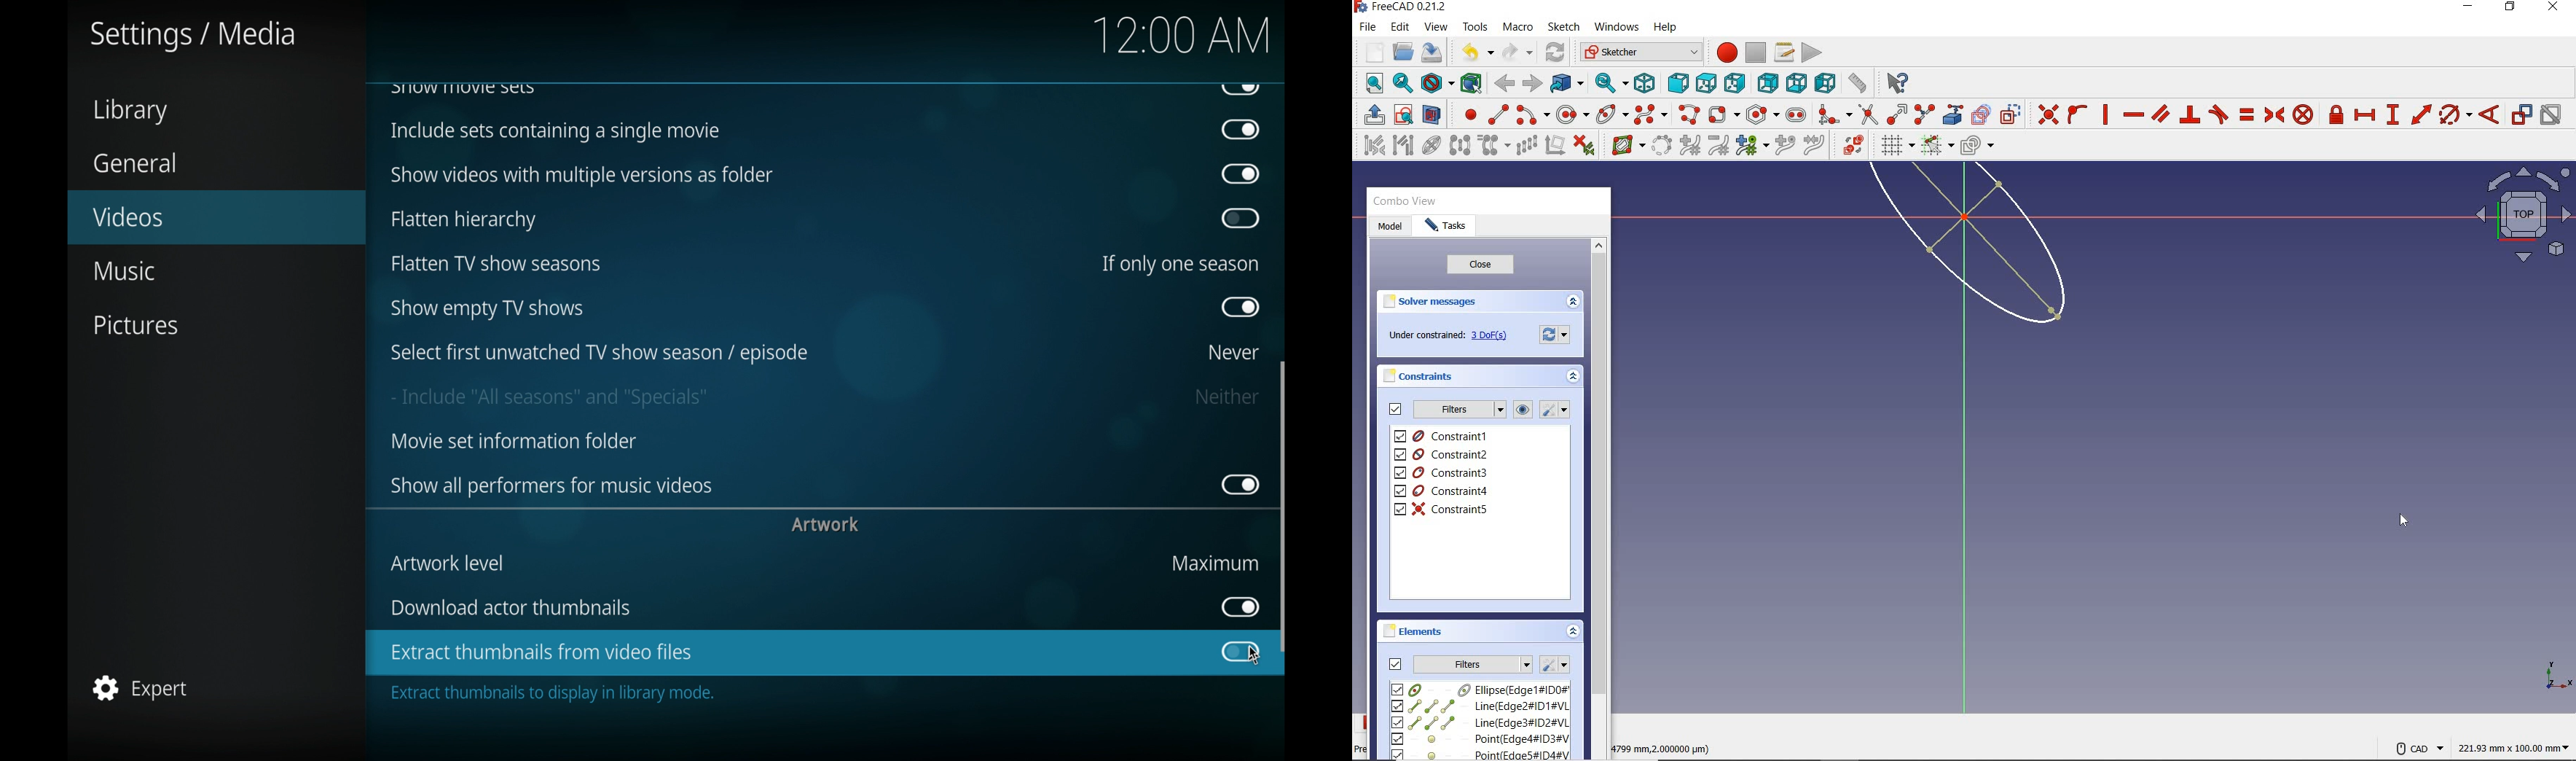  What do you see at coordinates (1239, 608) in the screenshot?
I see `toggle button` at bounding box center [1239, 608].